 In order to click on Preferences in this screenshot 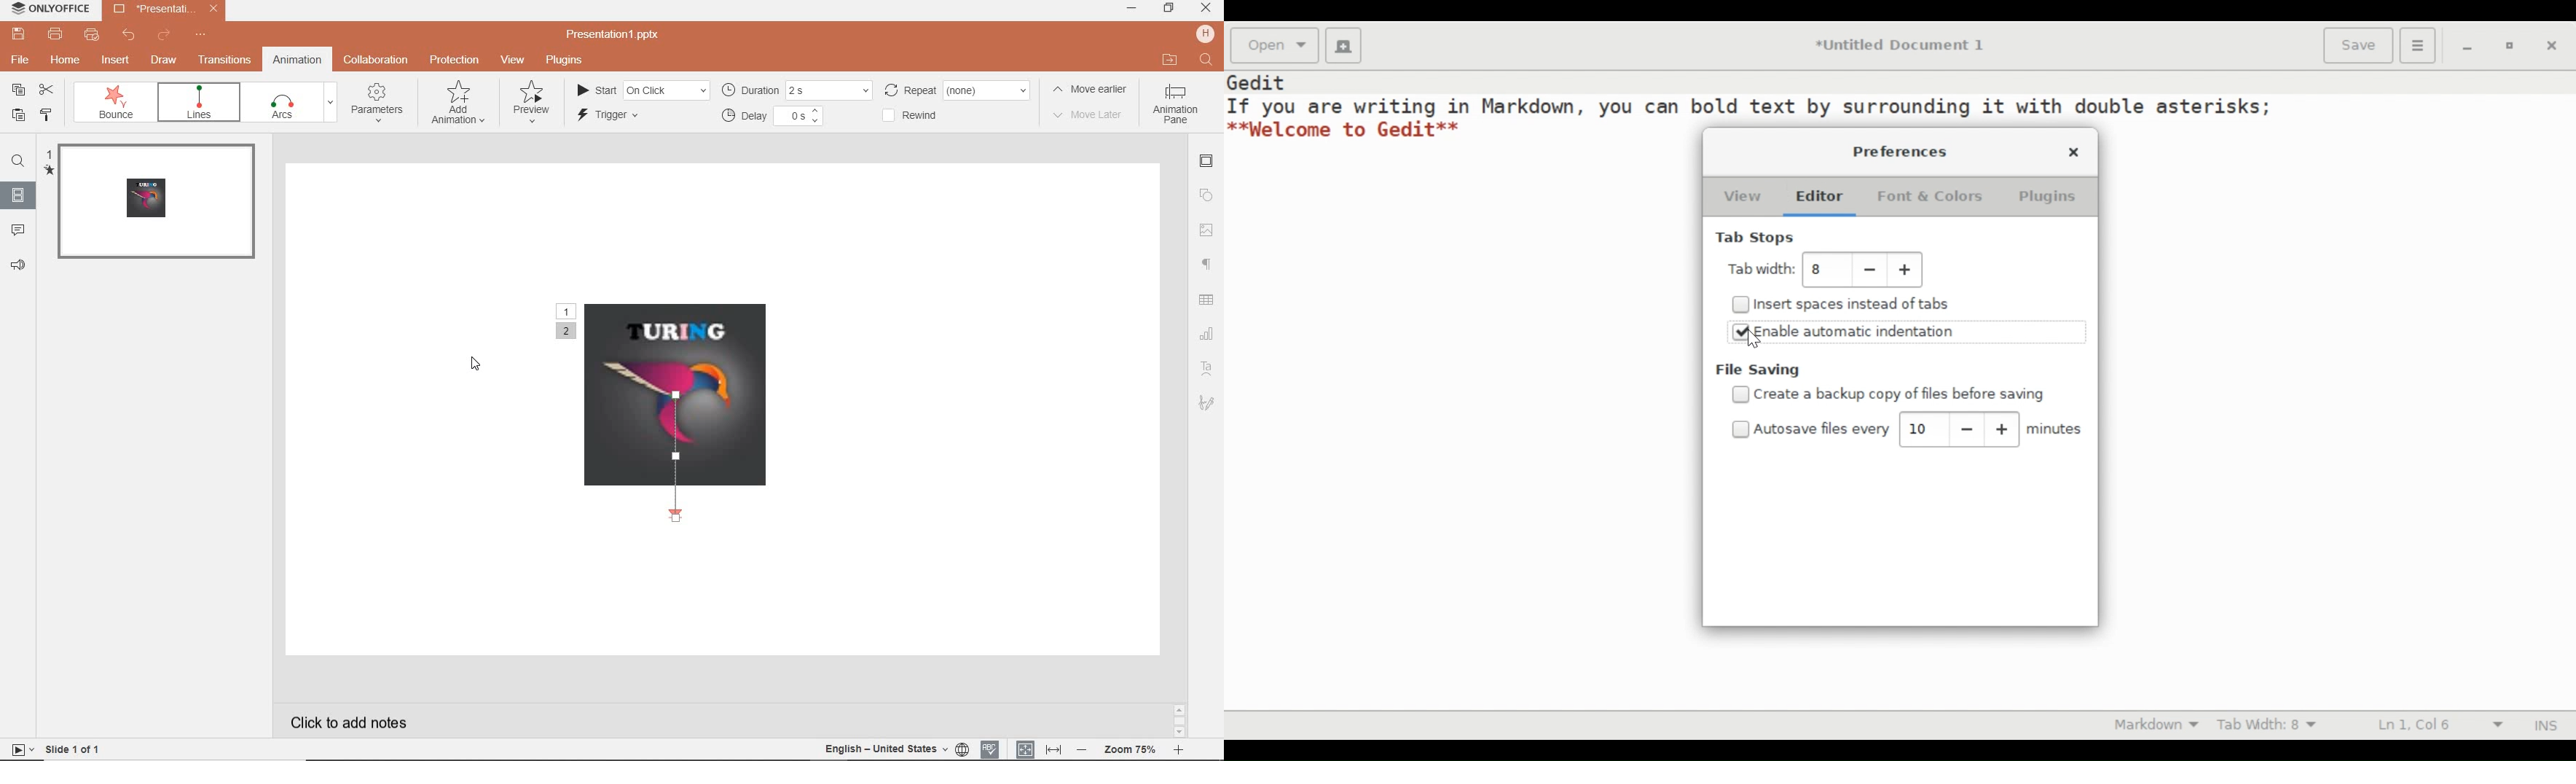, I will do `click(1901, 151)`.